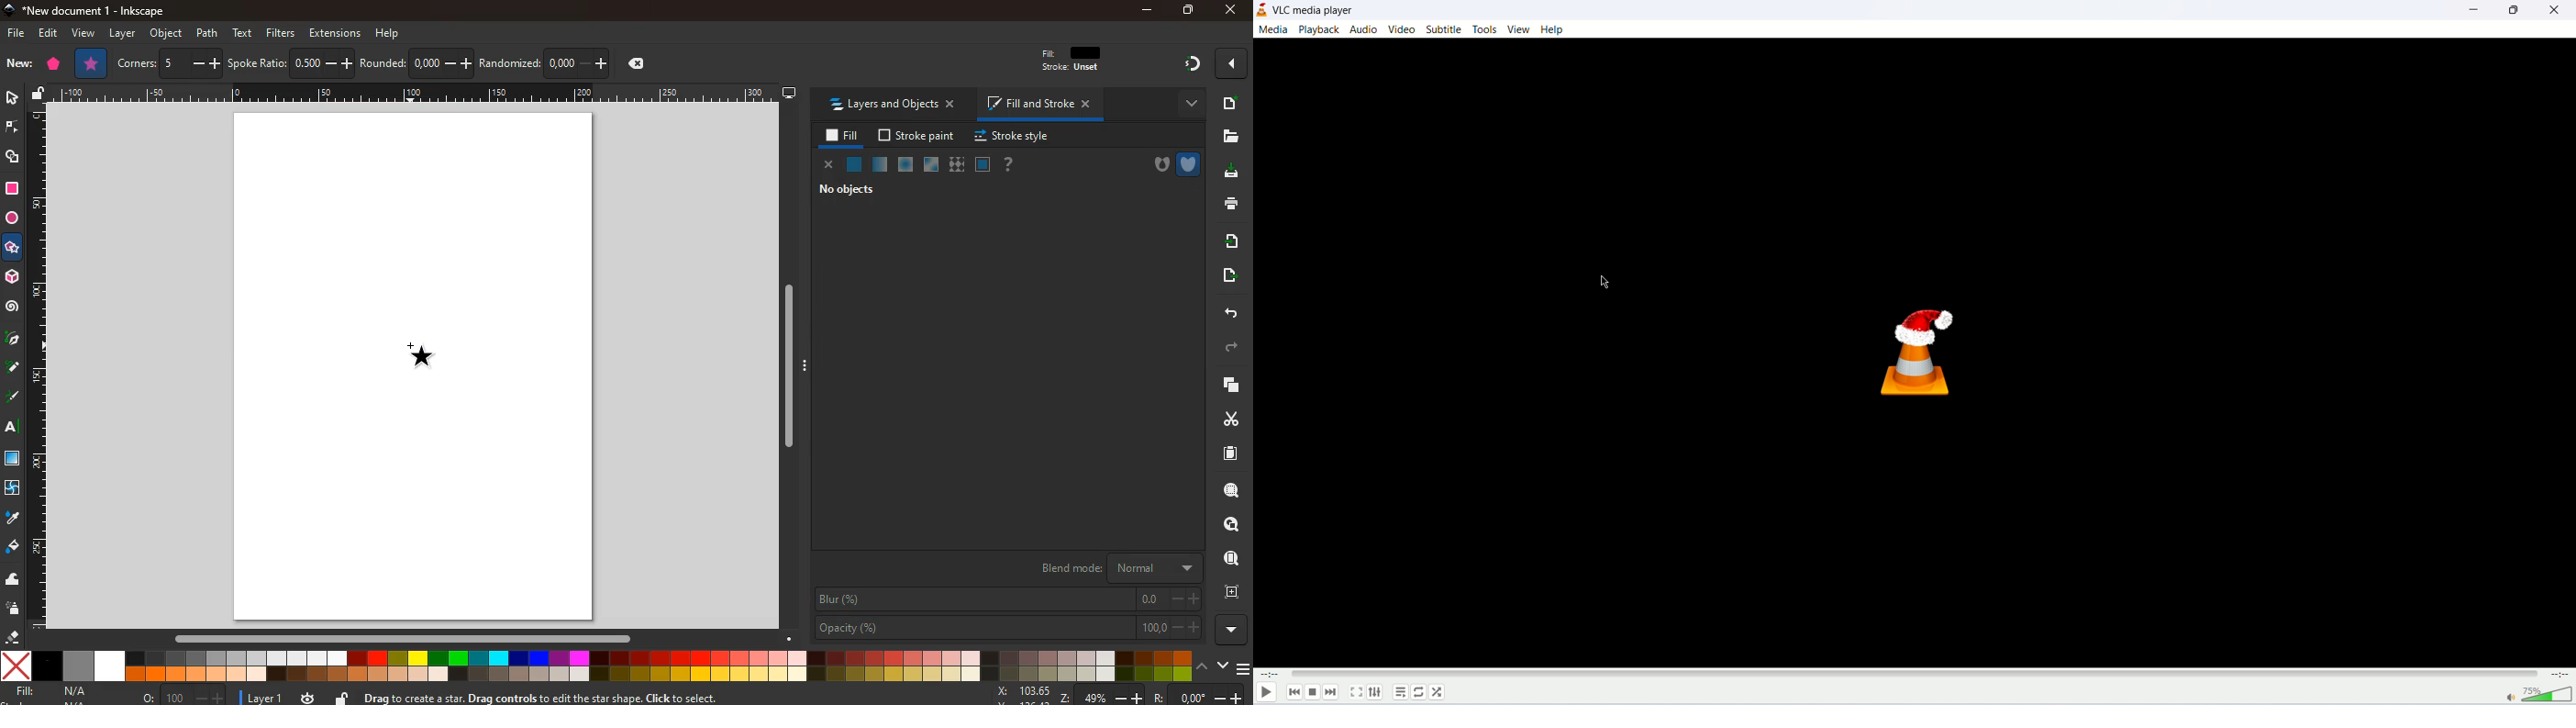  I want to click on text, so click(244, 33).